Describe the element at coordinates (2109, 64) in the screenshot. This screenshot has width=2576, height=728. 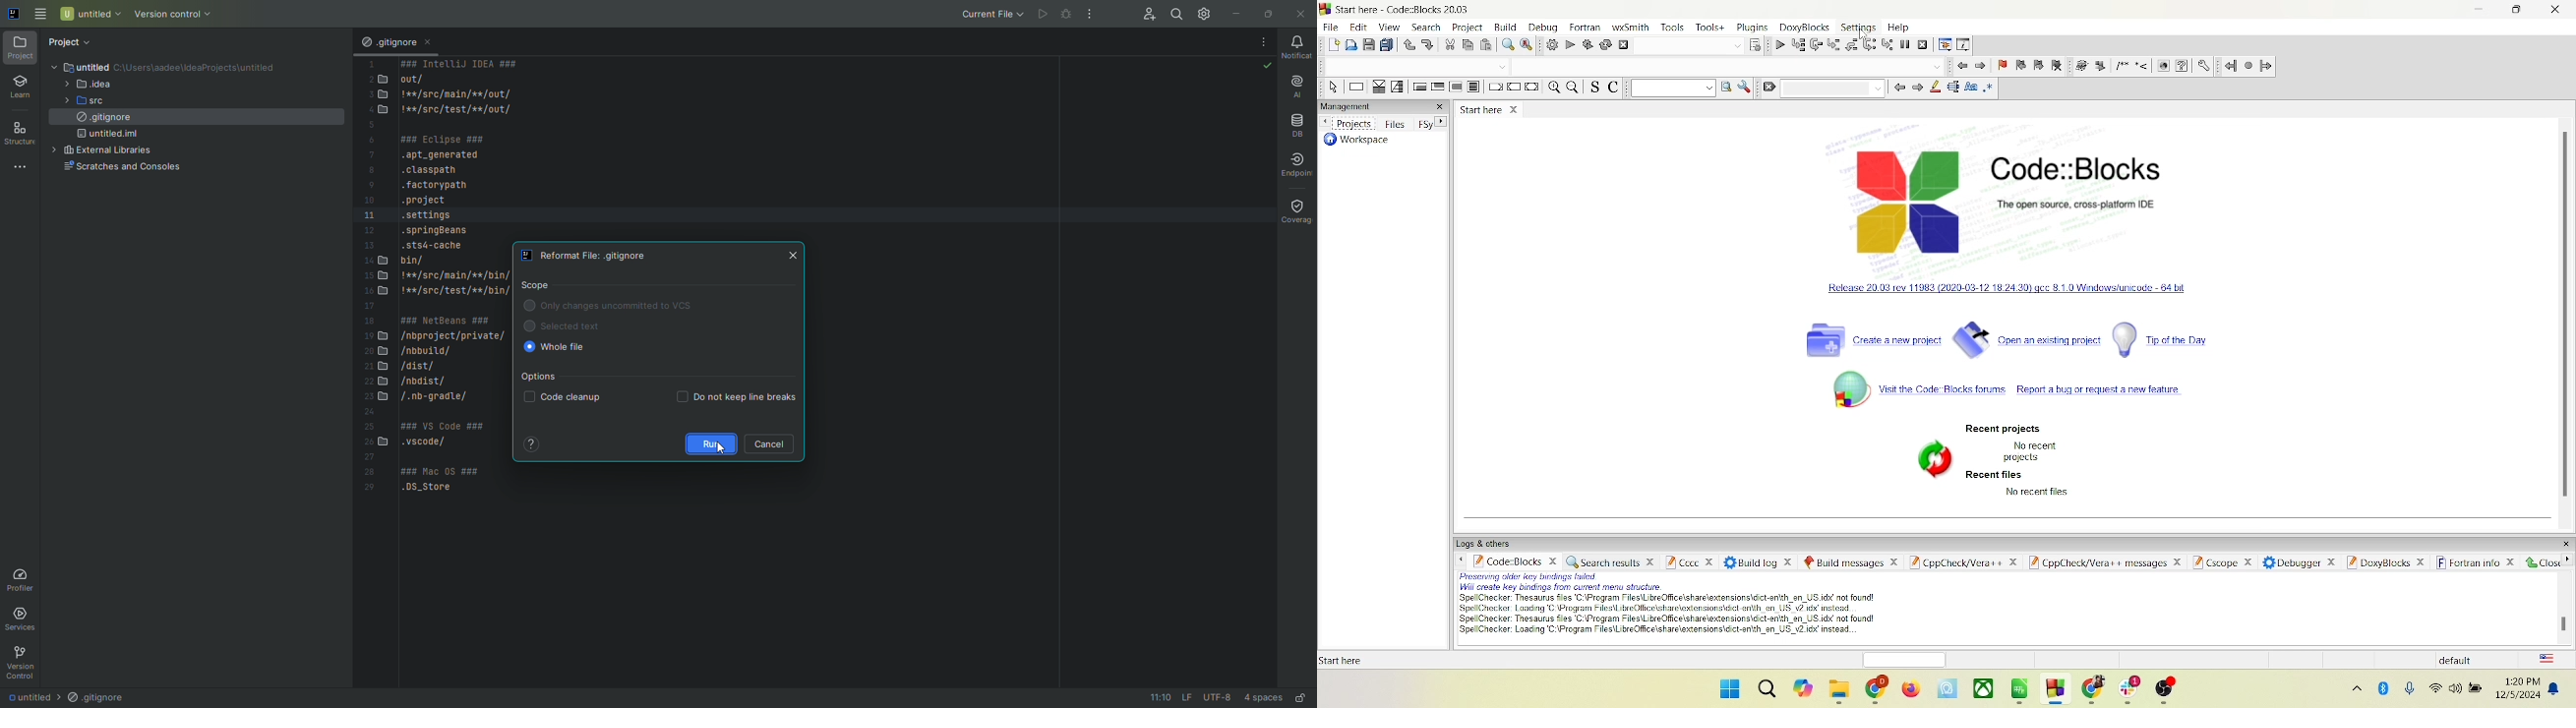
I see `symbols` at that location.